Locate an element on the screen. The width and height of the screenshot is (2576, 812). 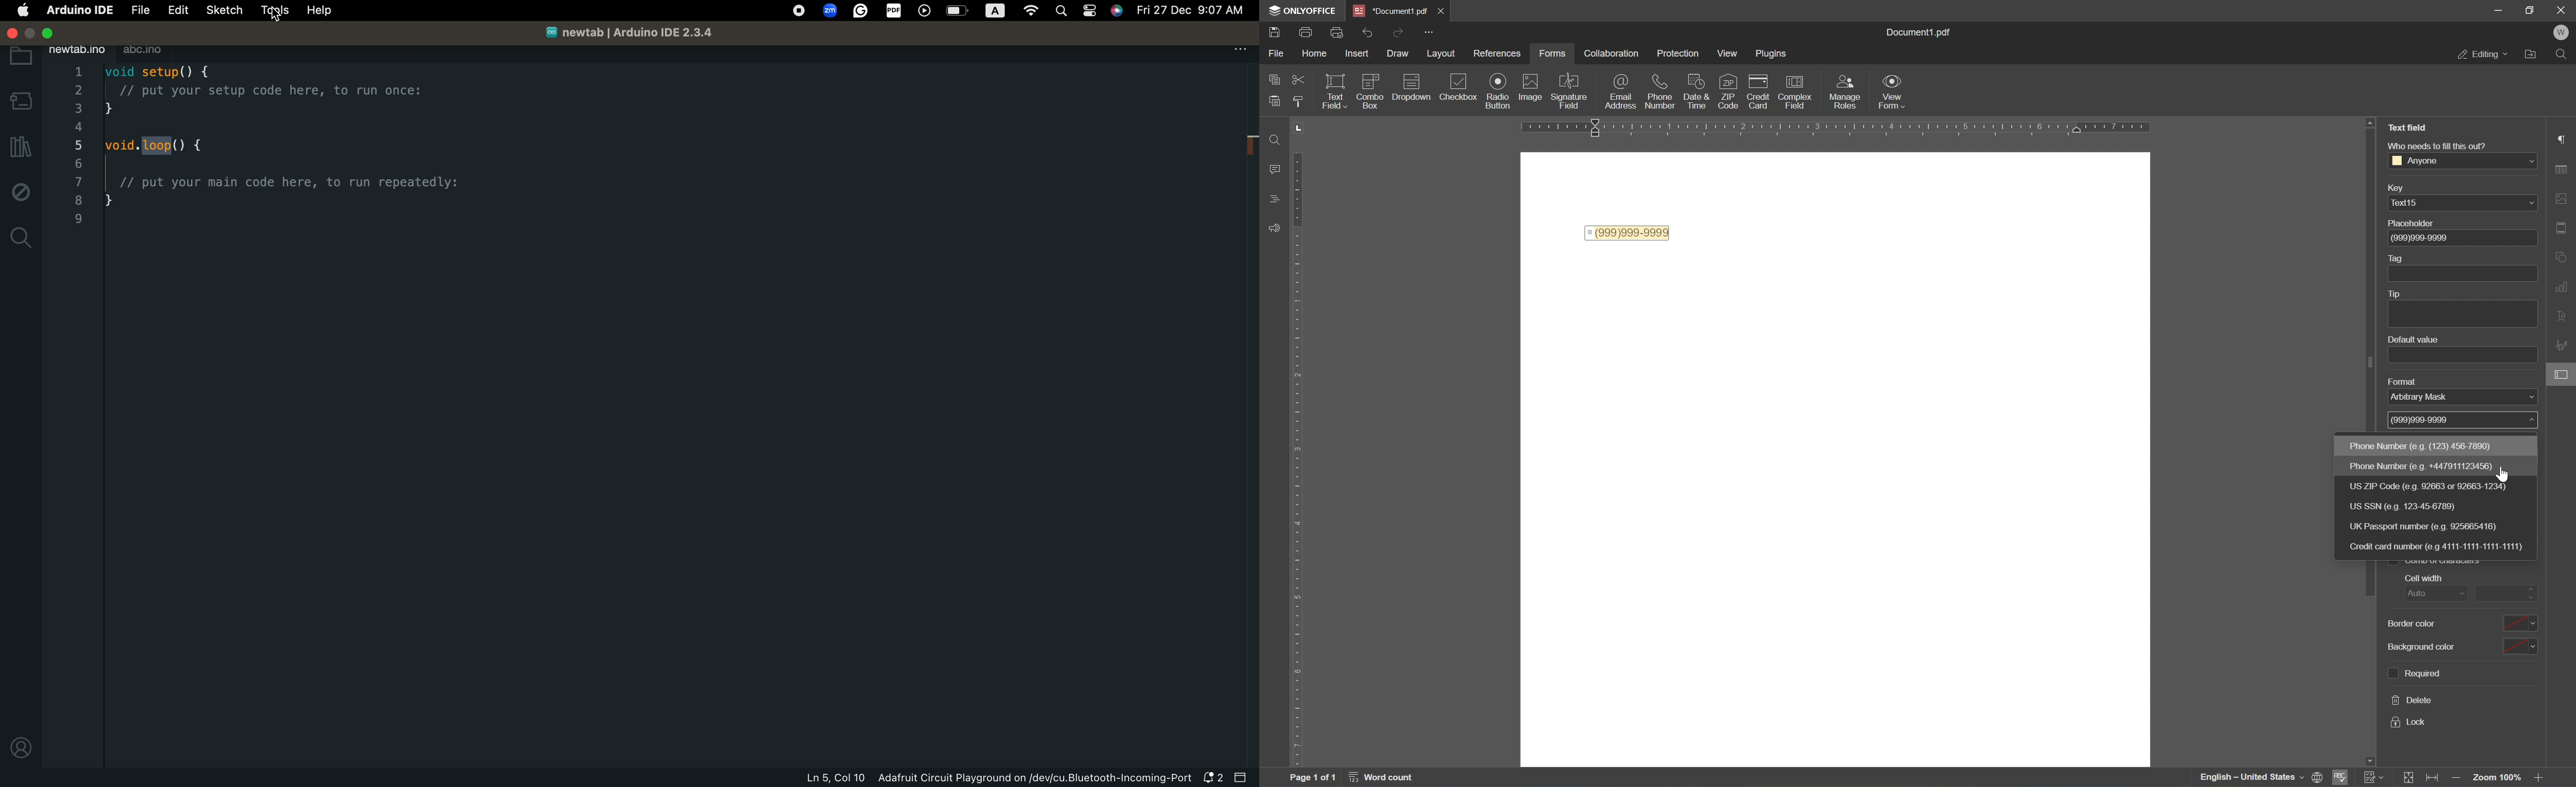
credit card number is located at coordinates (2440, 547).